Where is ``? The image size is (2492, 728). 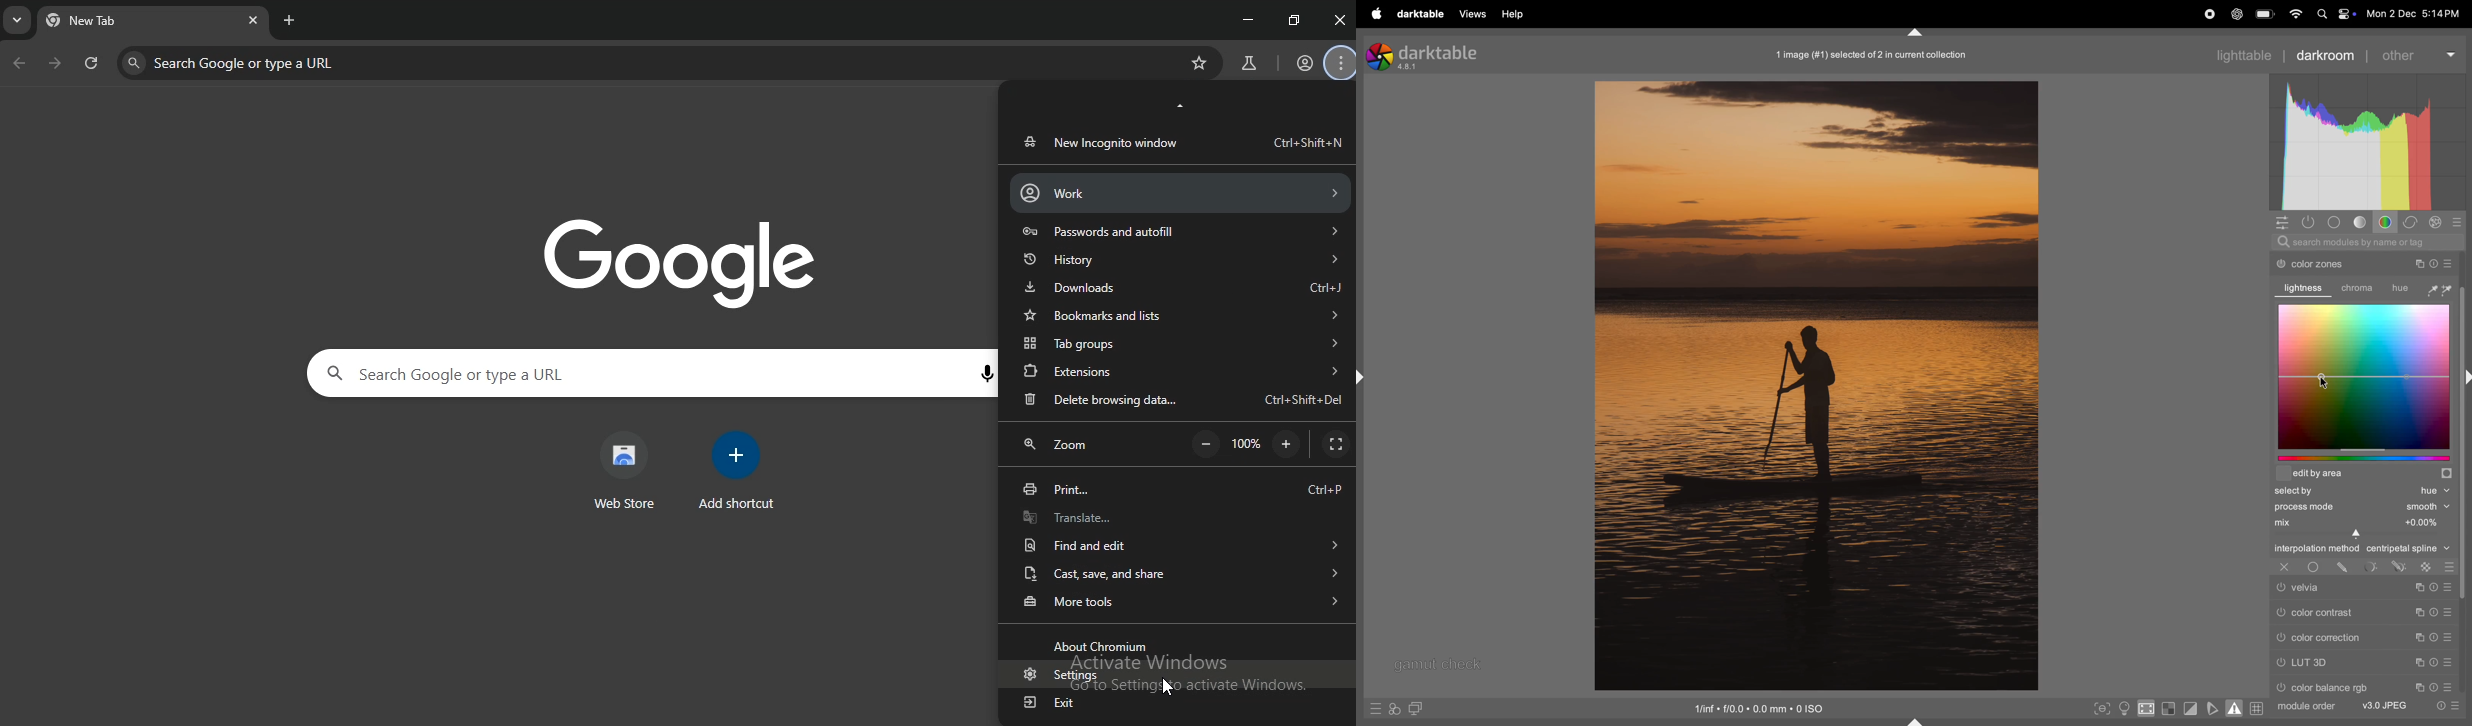  is located at coordinates (2435, 223).